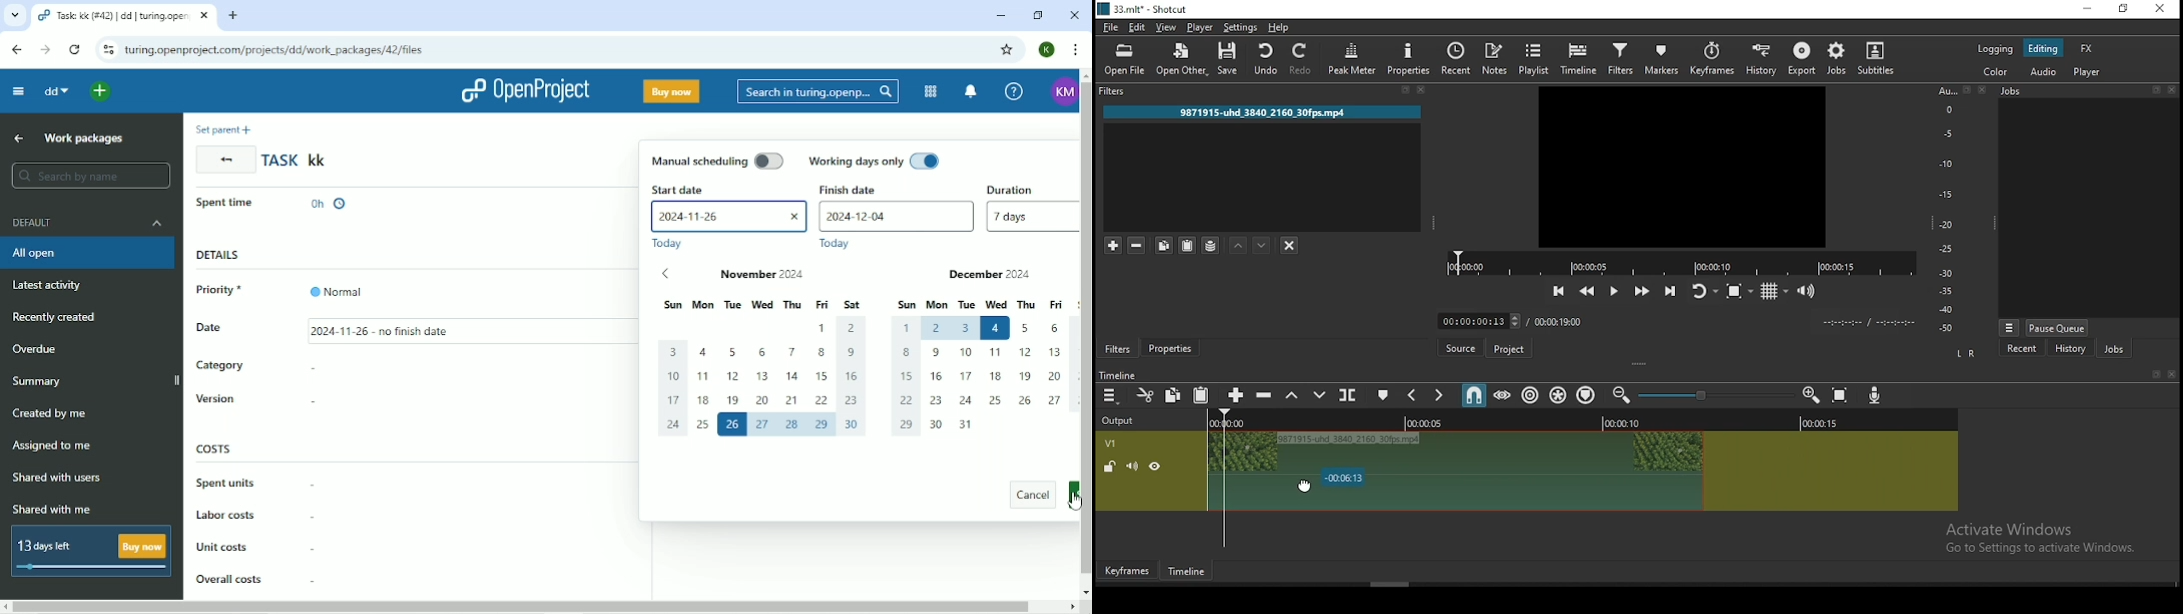 This screenshot has height=616, width=2184. What do you see at coordinates (1349, 395) in the screenshot?
I see `split at playhead` at bounding box center [1349, 395].